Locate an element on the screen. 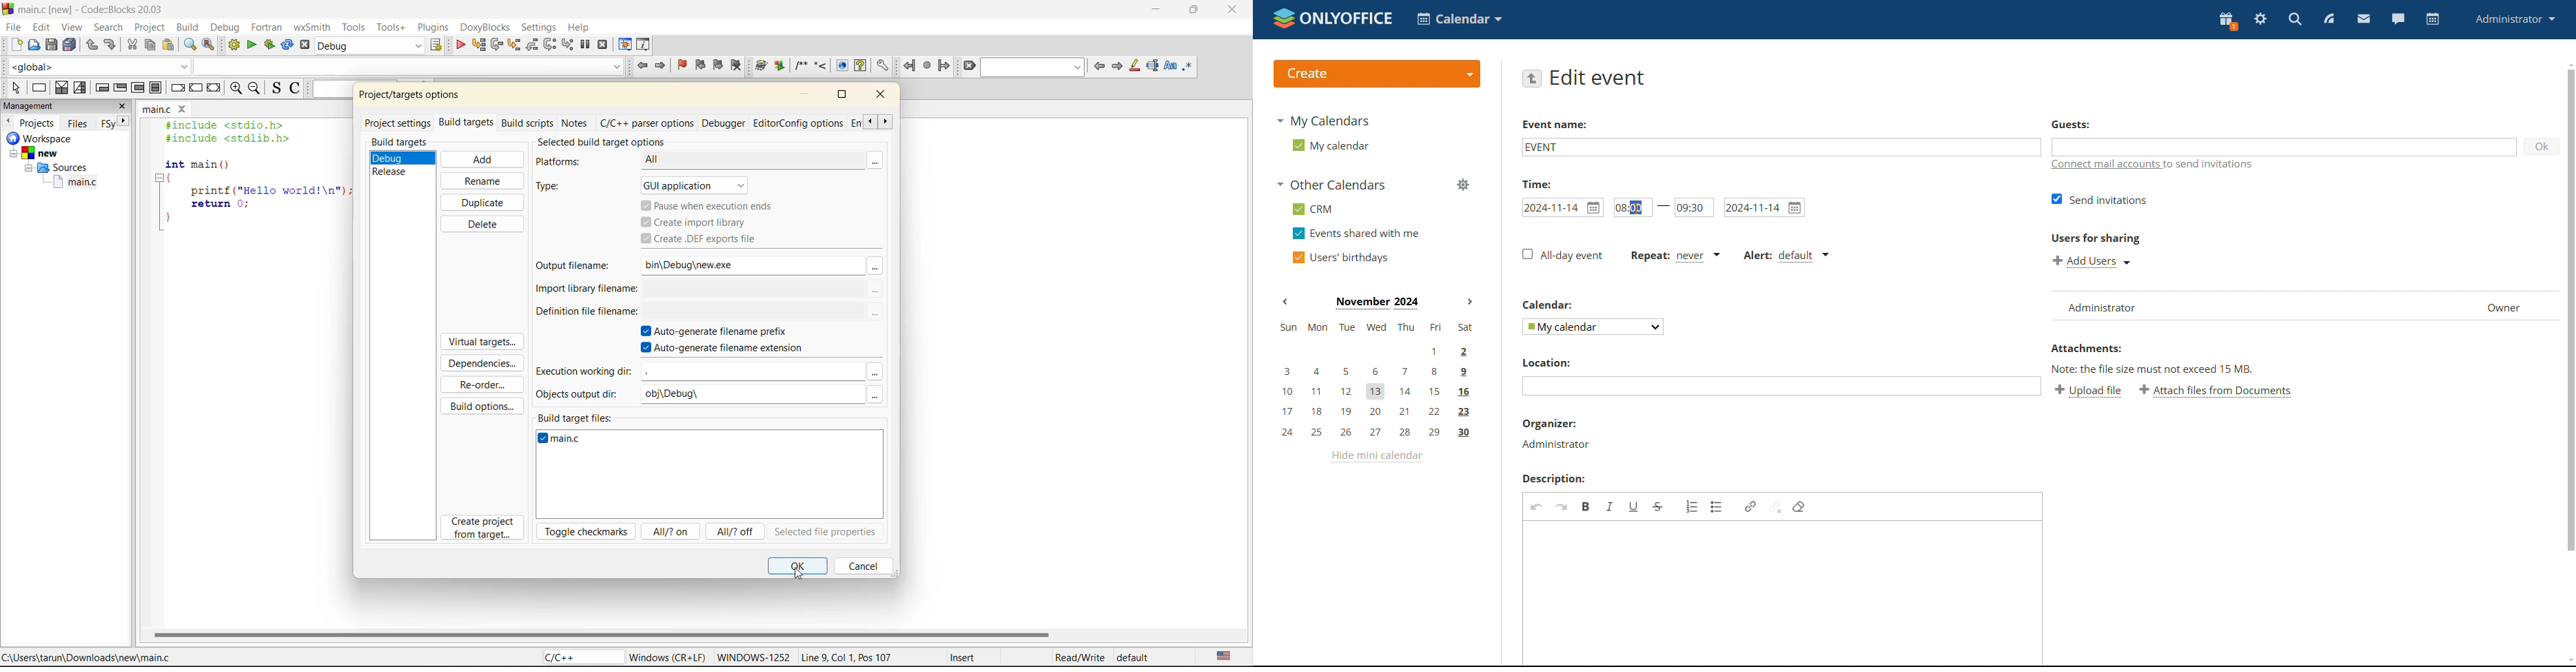 The image size is (2576, 672). block instruction is located at coordinates (157, 87).